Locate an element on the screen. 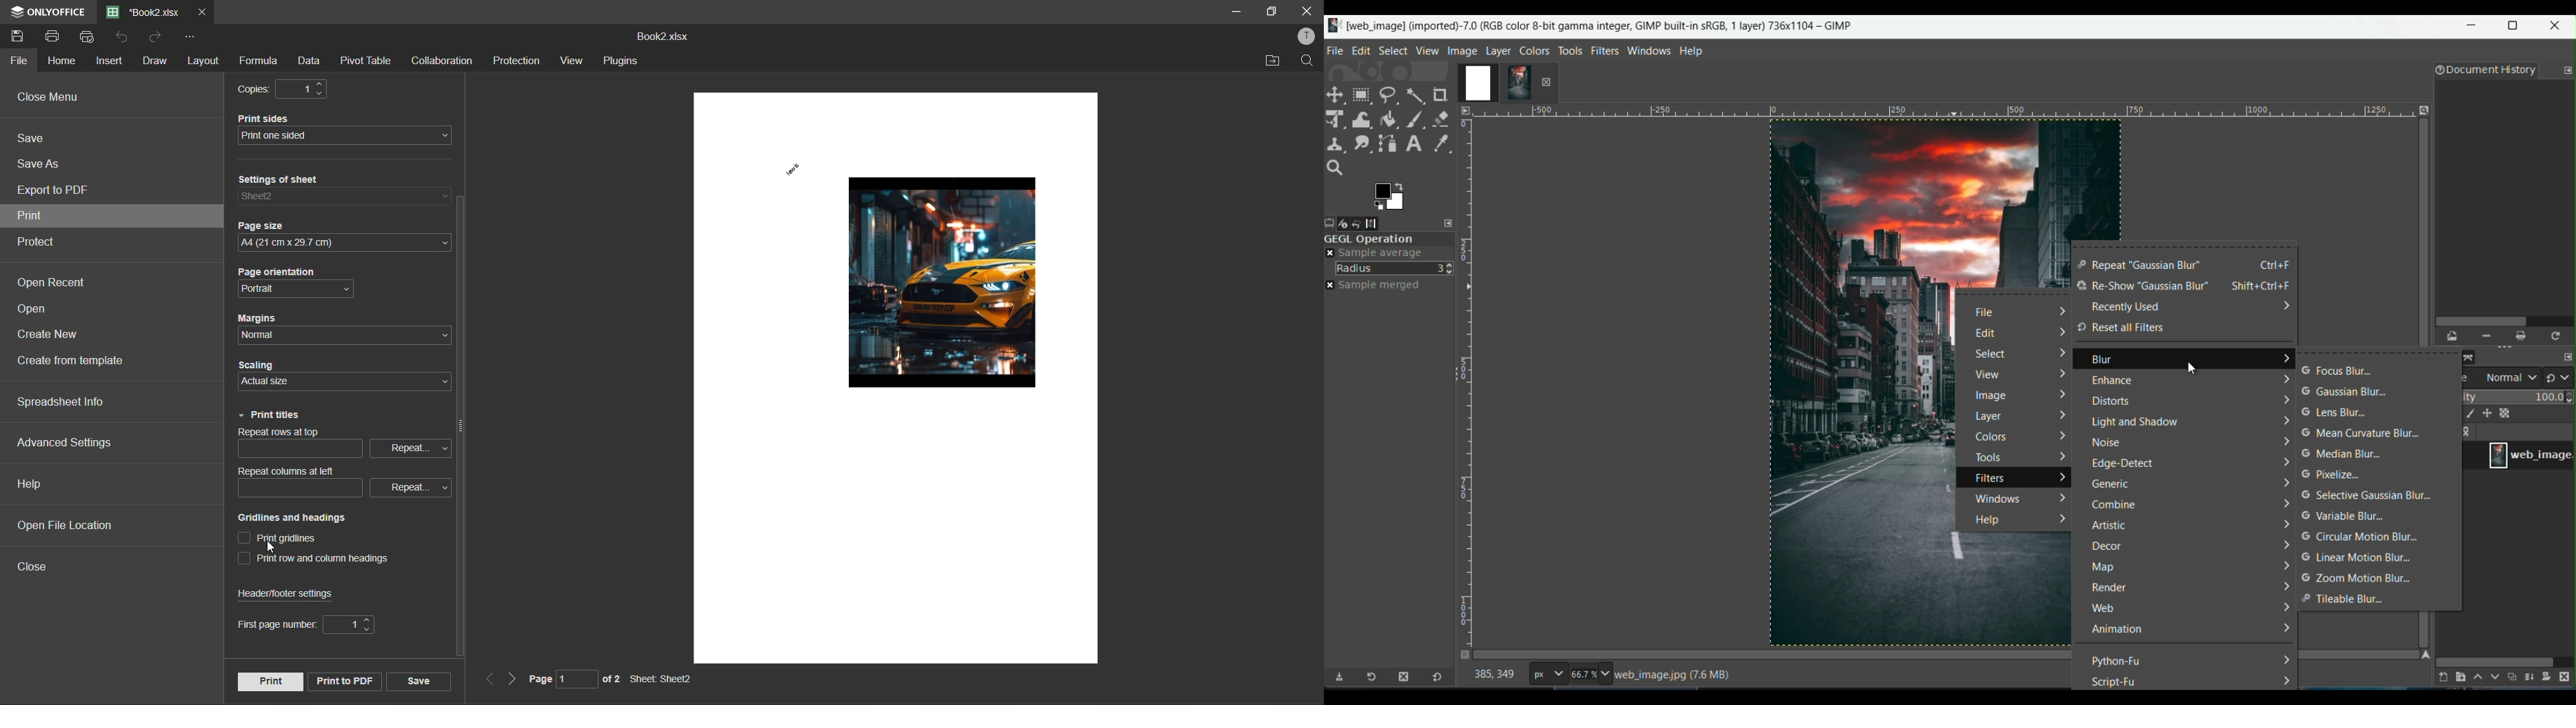 The height and width of the screenshot is (728, 2576). image ratio is located at coordinates (1589, 676).